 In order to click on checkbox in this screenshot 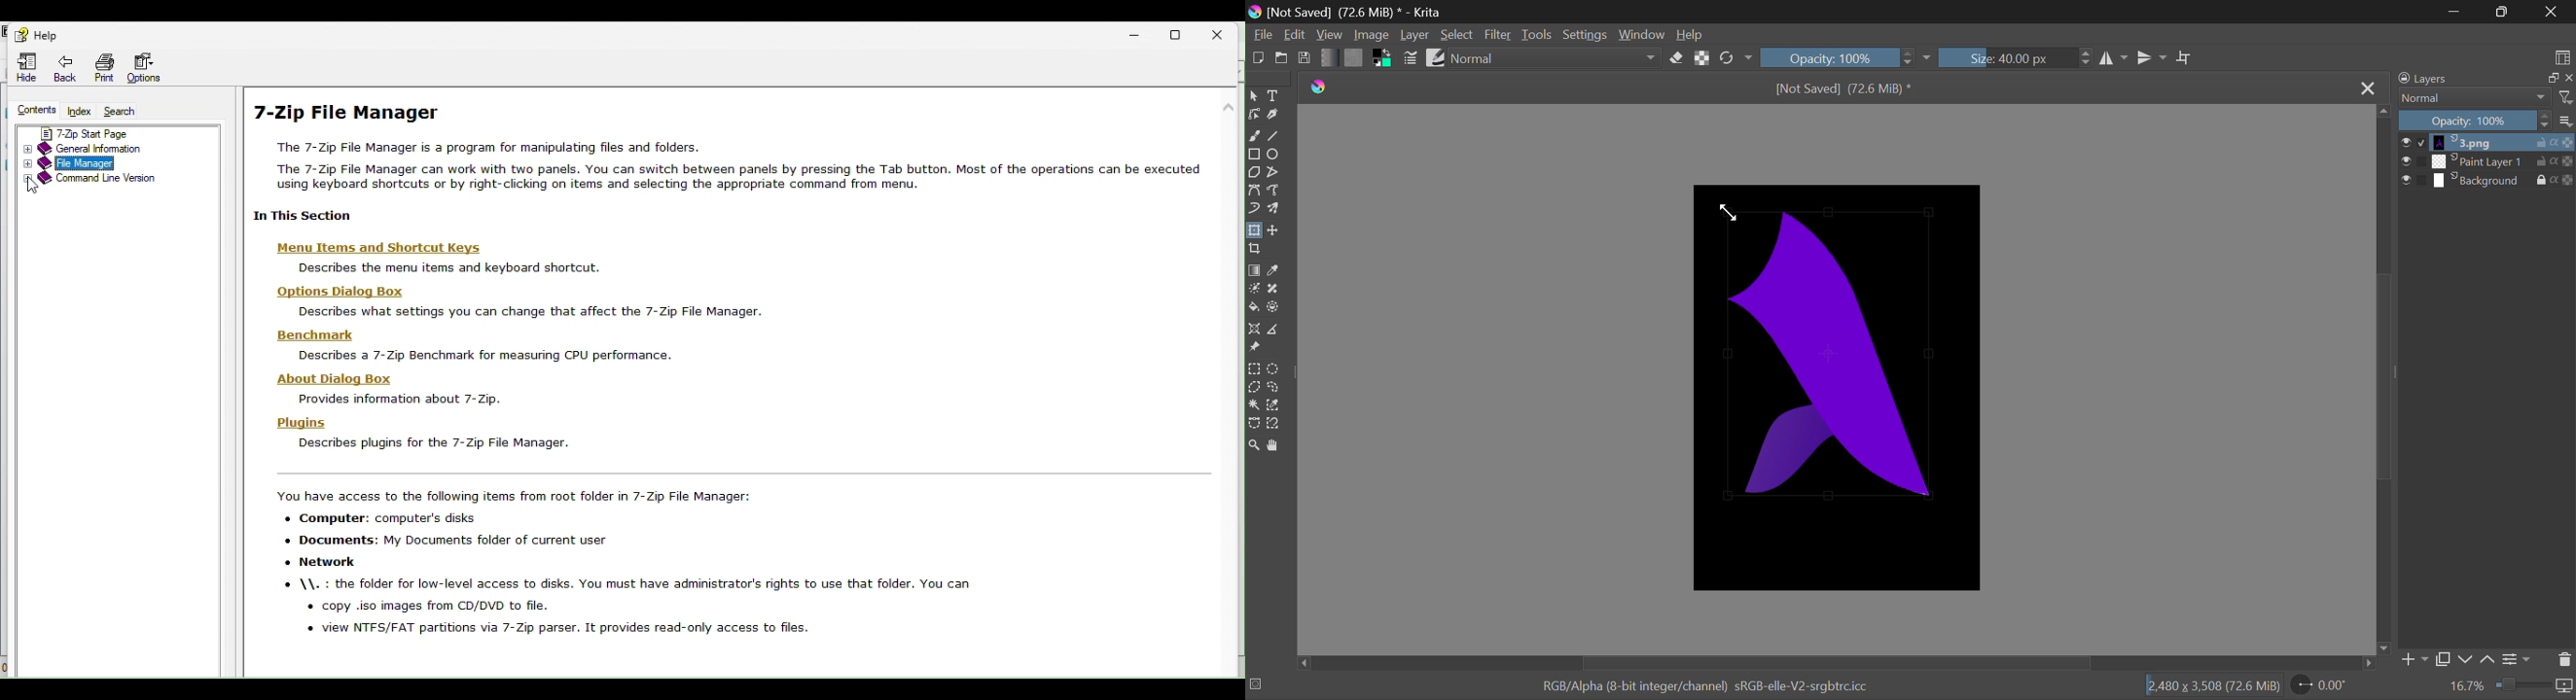, I will do `click(2414, 143)`.